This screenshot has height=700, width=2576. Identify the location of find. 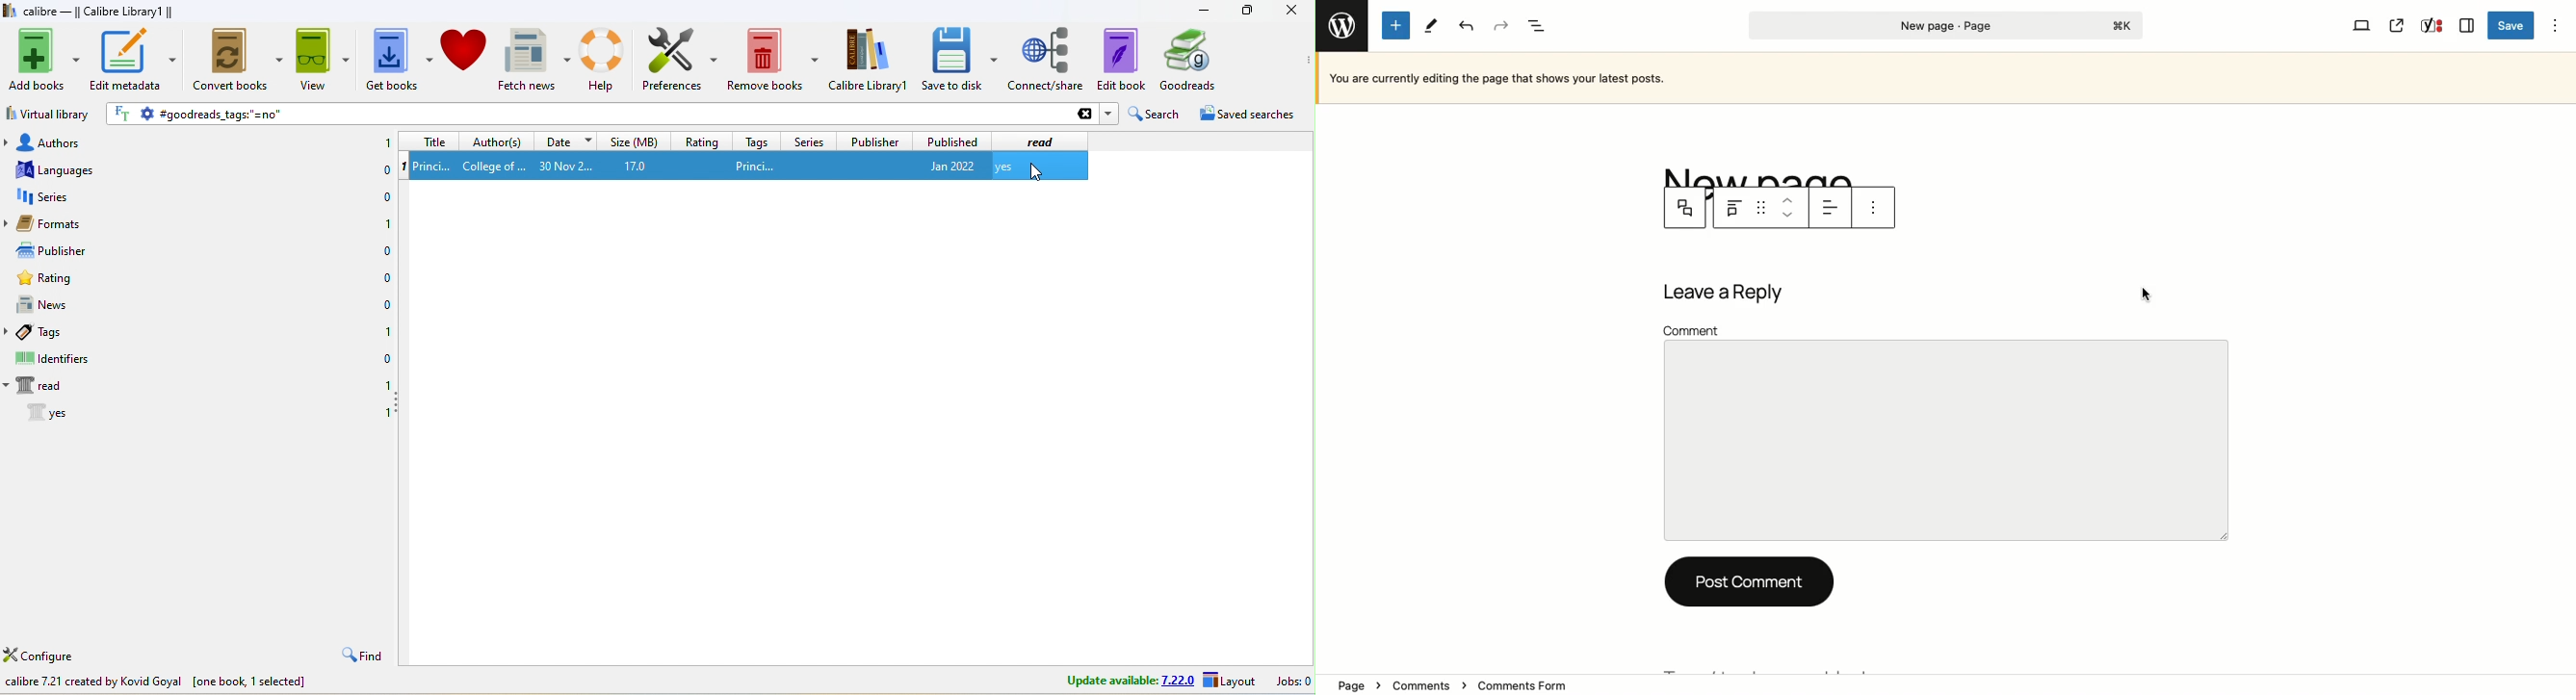
(361, 654).